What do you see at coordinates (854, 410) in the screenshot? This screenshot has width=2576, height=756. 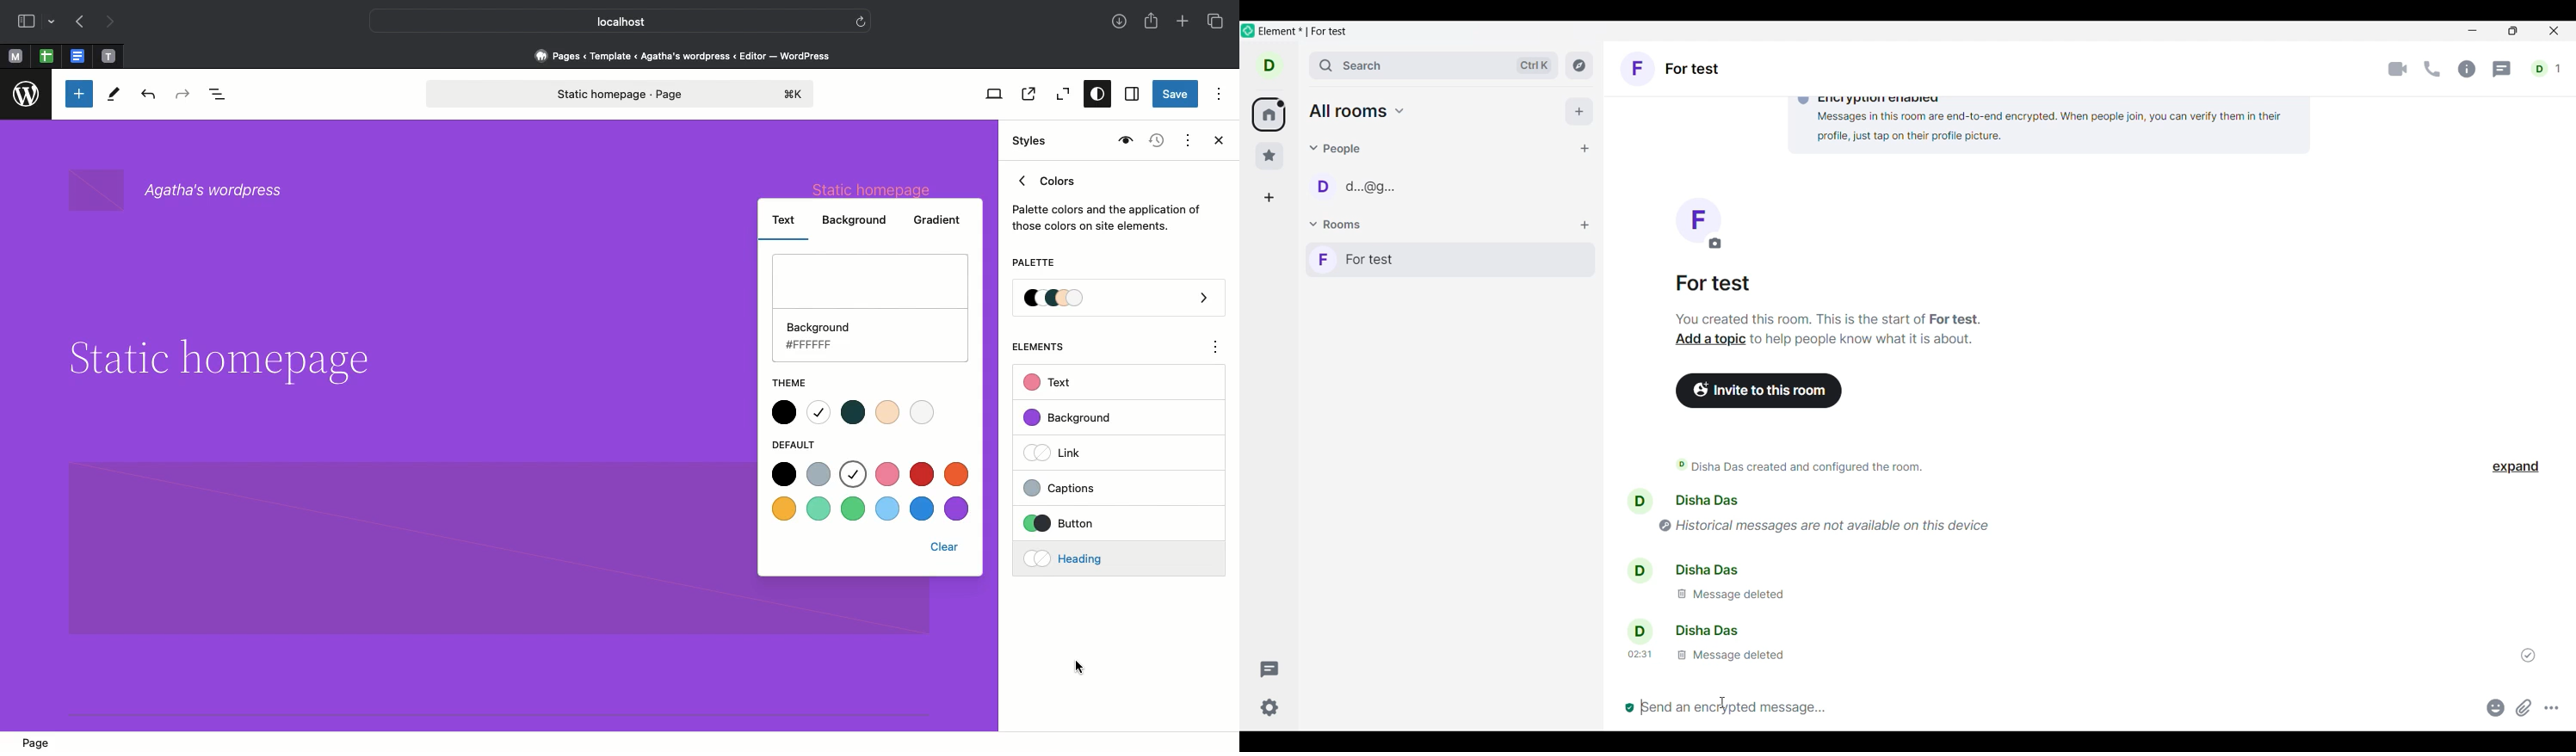 I see `Theme color` at bounding box center [854, 410].